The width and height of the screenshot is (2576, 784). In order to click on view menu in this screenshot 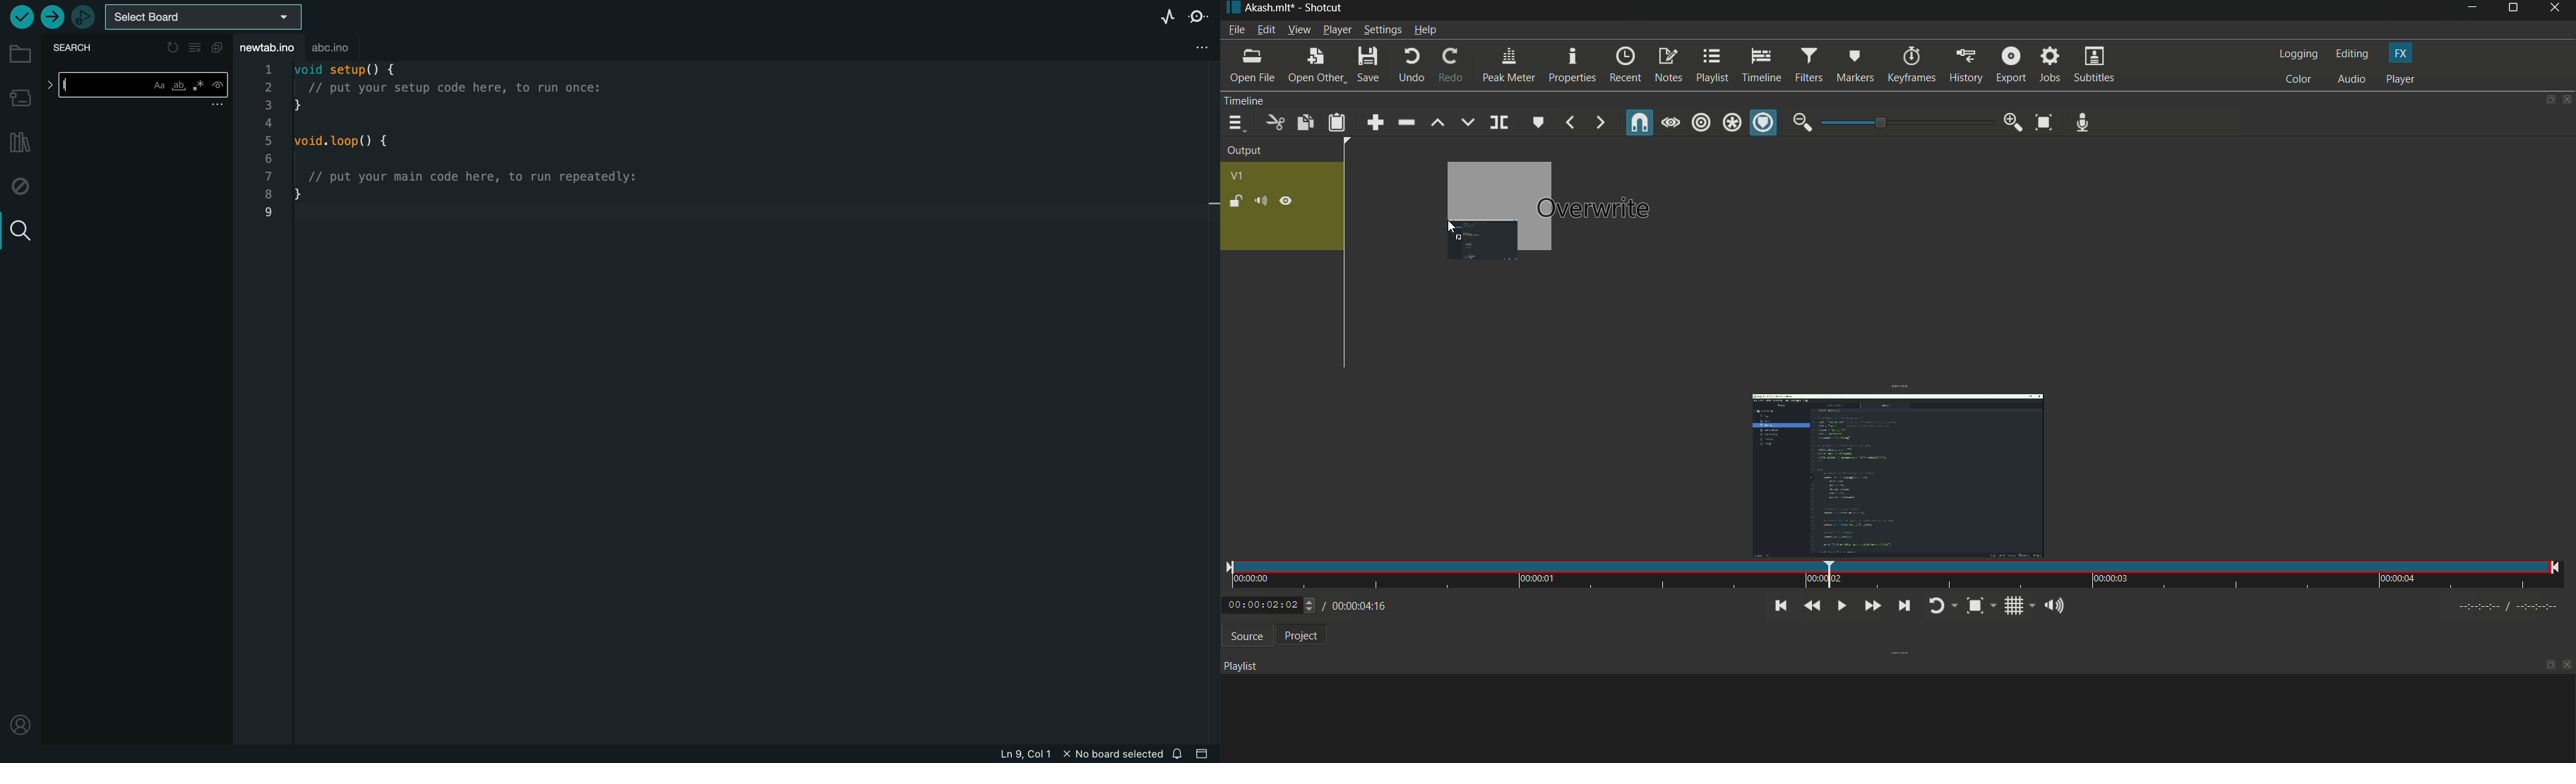, I will do `click(1298, 30)`.